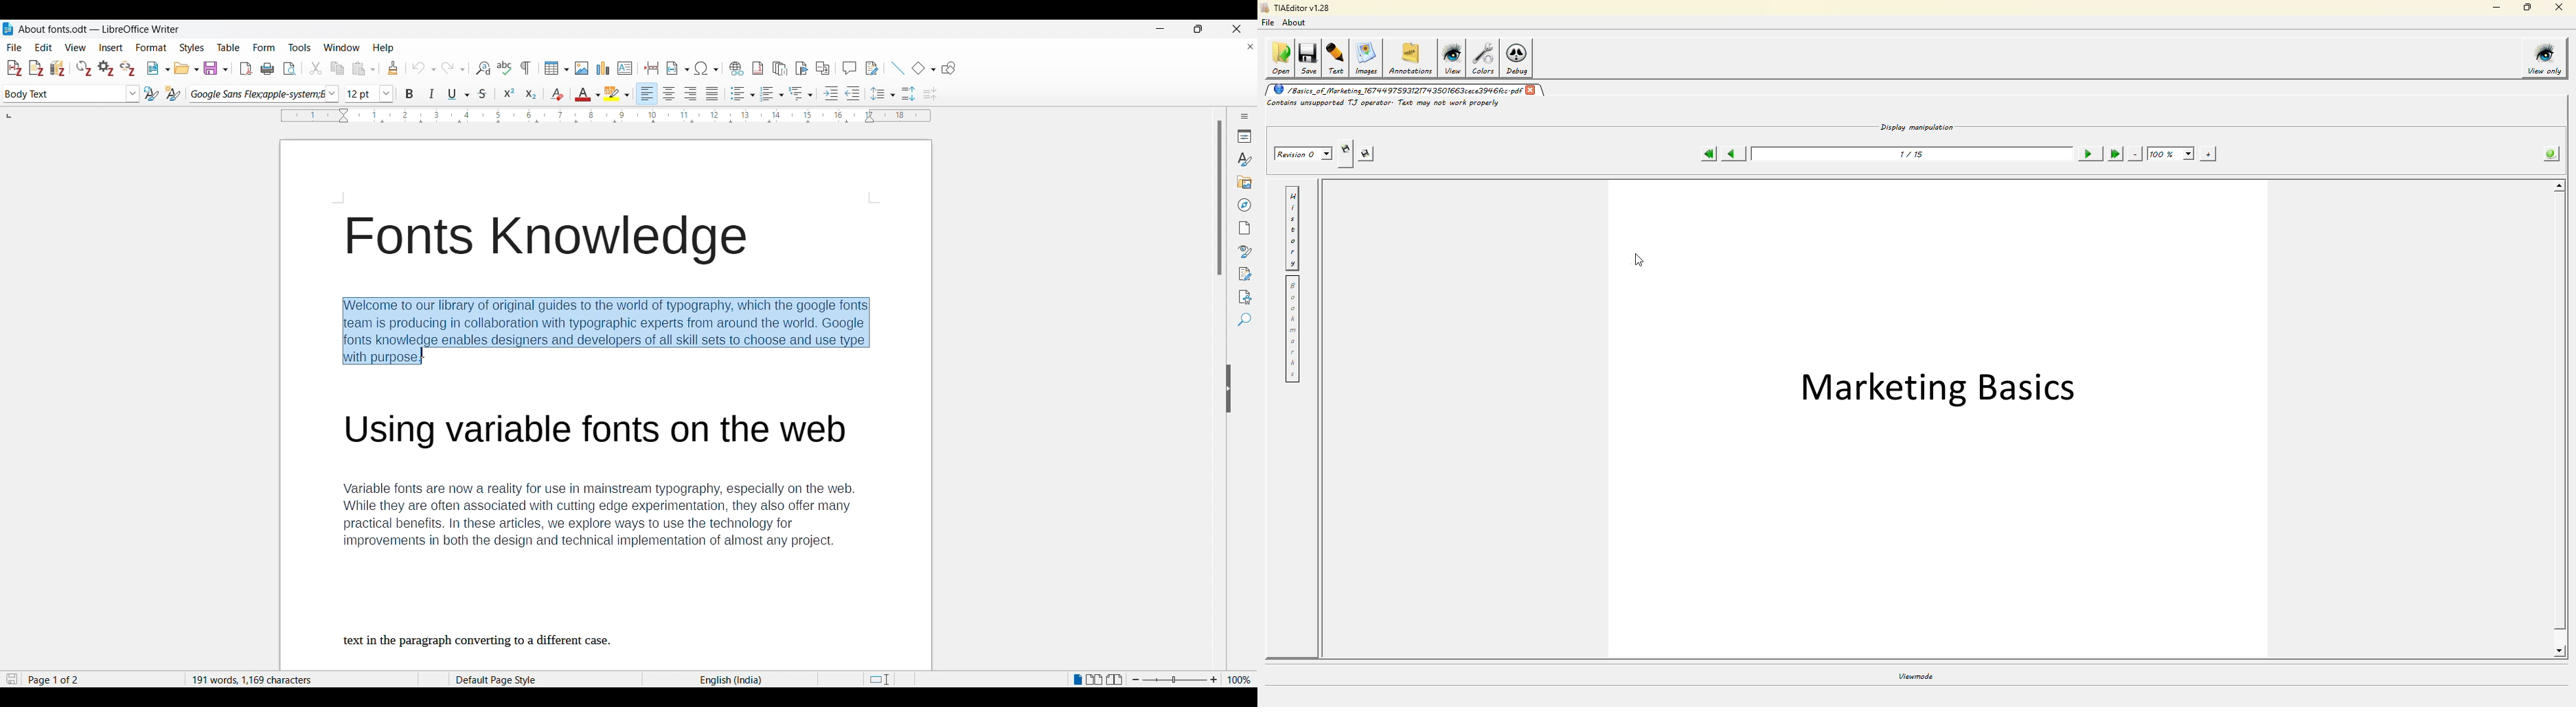 This screenshot has width=2576, height=728. Describe the element at coordinates (949, 67) in the screenshot. I see `Show draw functions` at that location.